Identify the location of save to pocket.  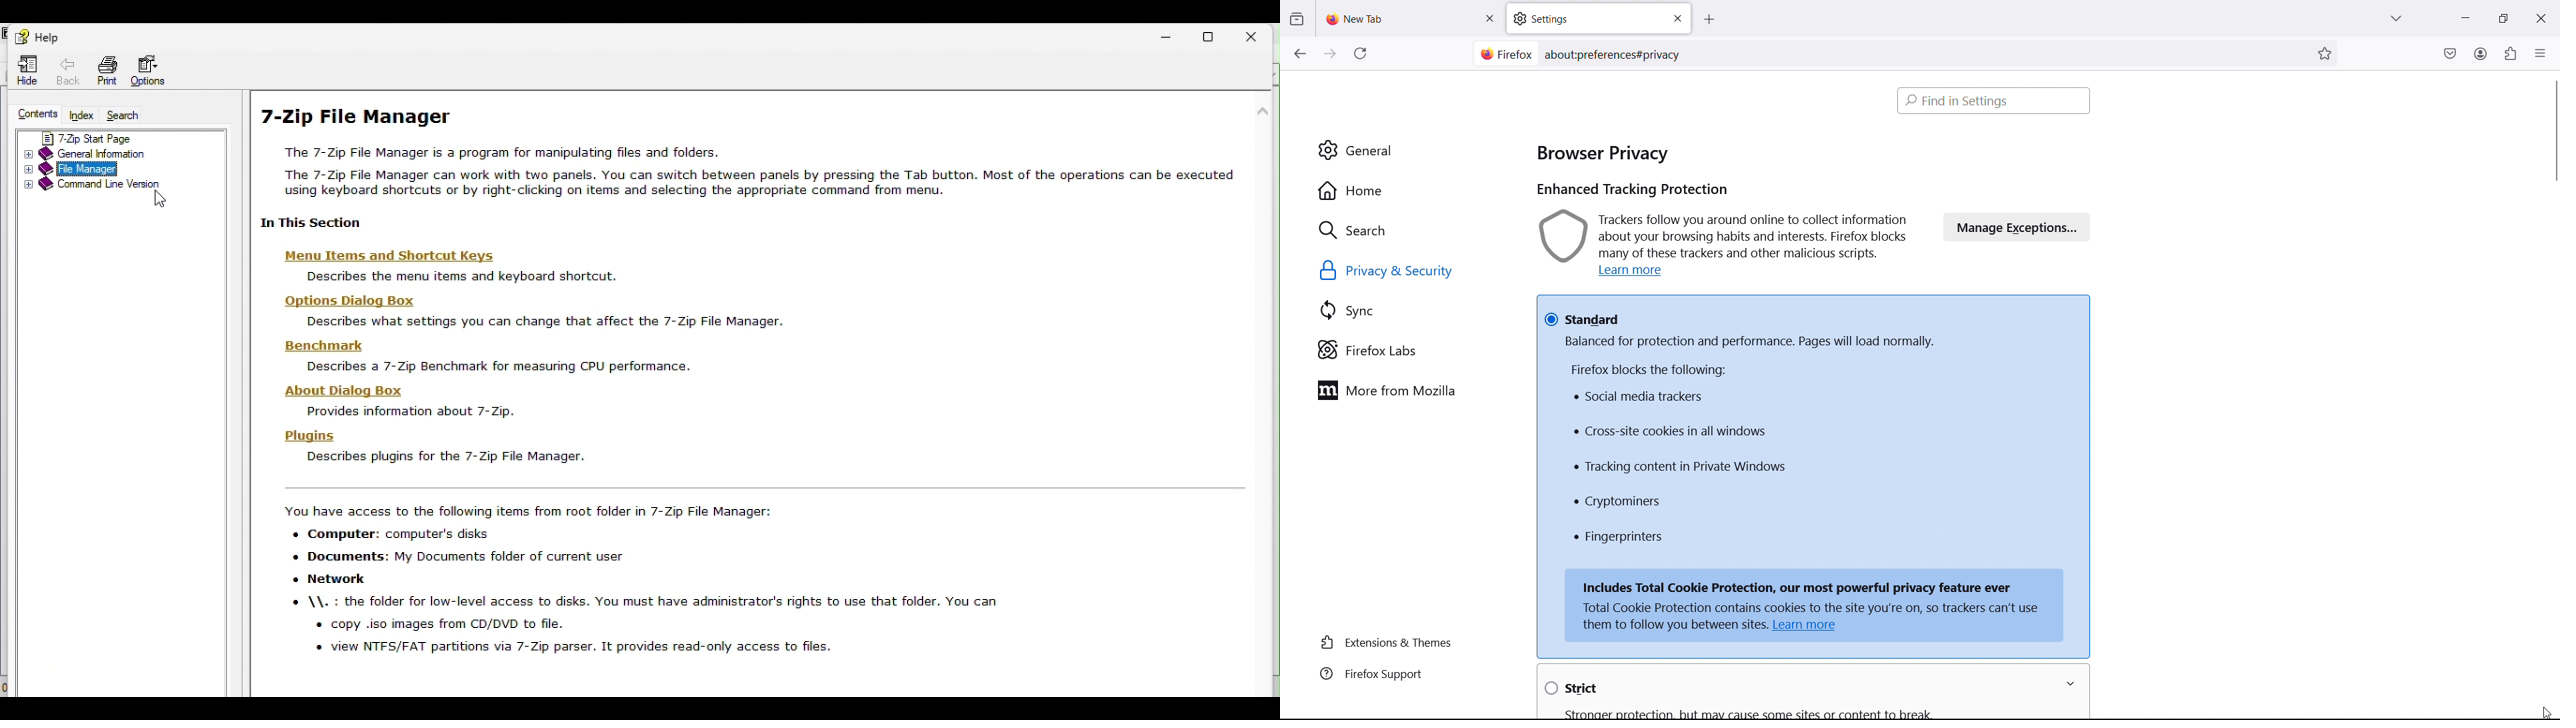
(2450, 53).